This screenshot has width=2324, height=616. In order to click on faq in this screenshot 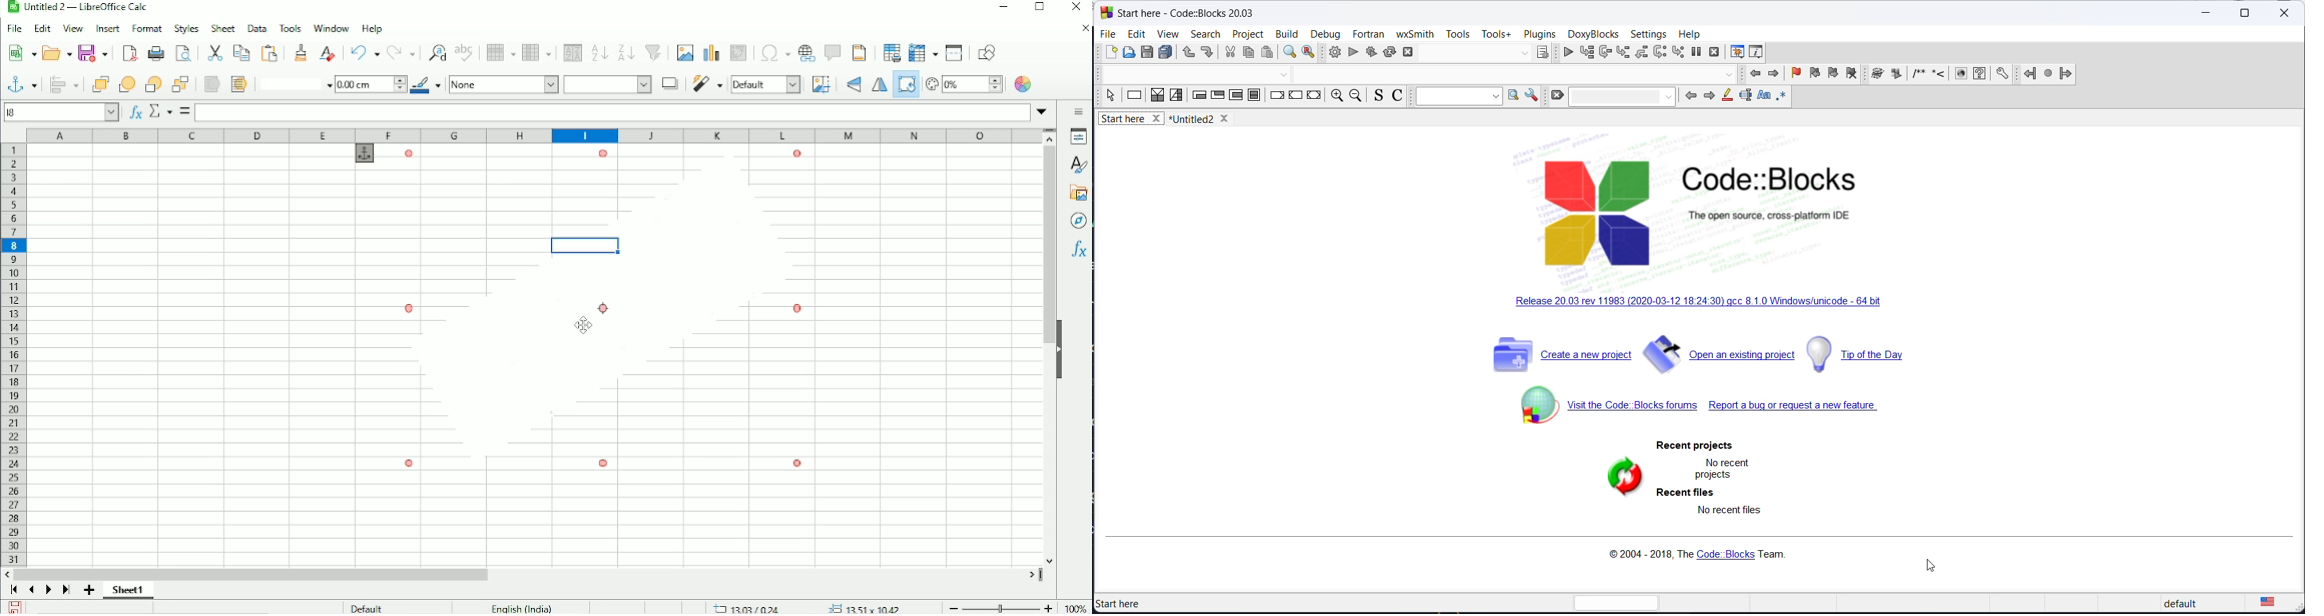, I will do `click(1979, 75)`.